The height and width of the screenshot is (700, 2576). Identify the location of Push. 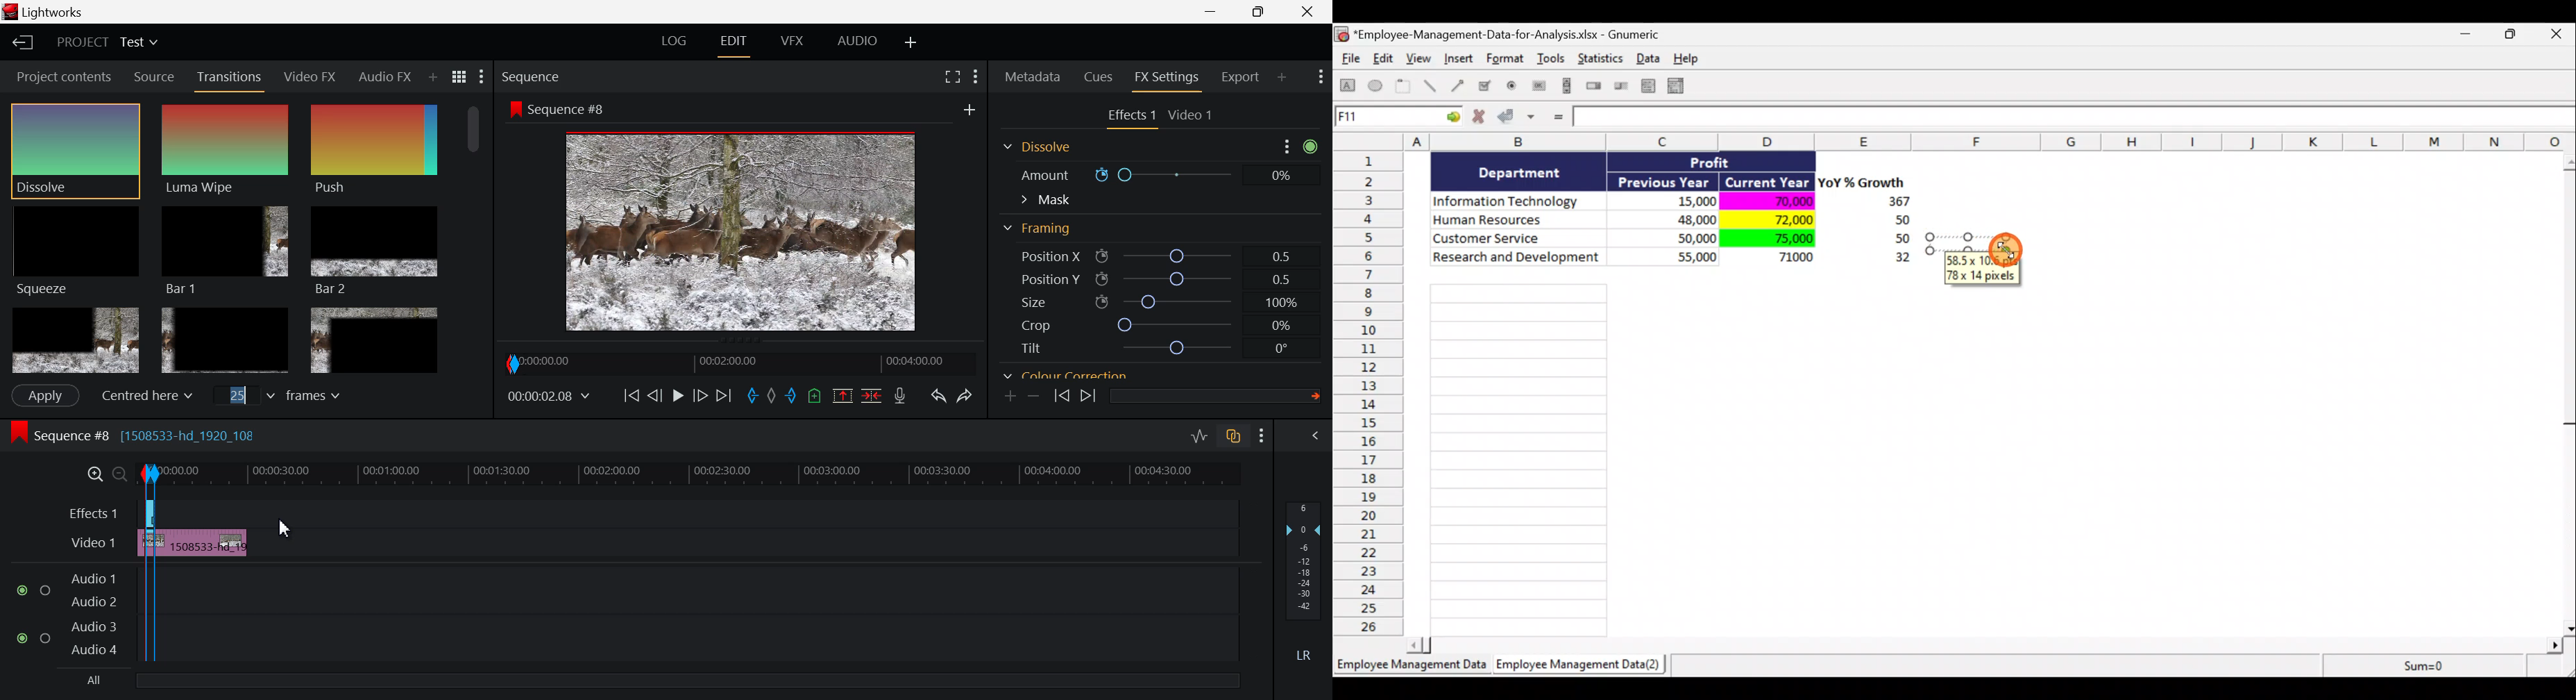
(374, 149).